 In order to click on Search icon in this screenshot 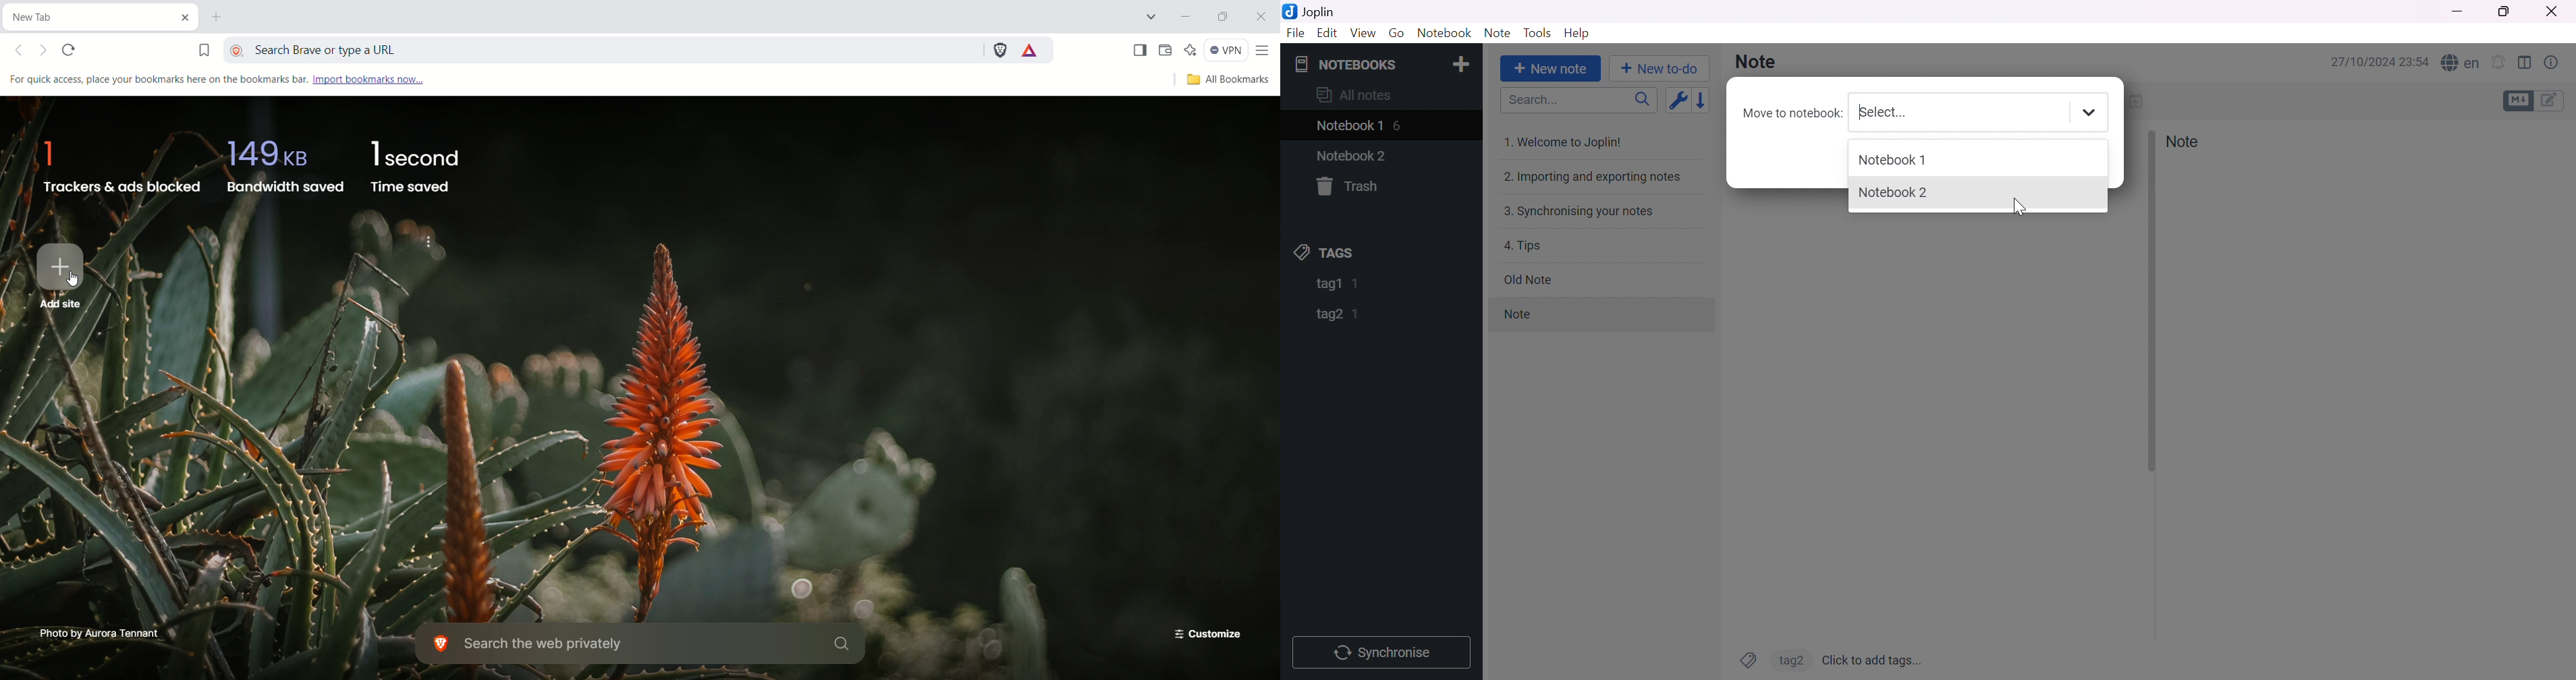, I will do `click(1639, 101)`.